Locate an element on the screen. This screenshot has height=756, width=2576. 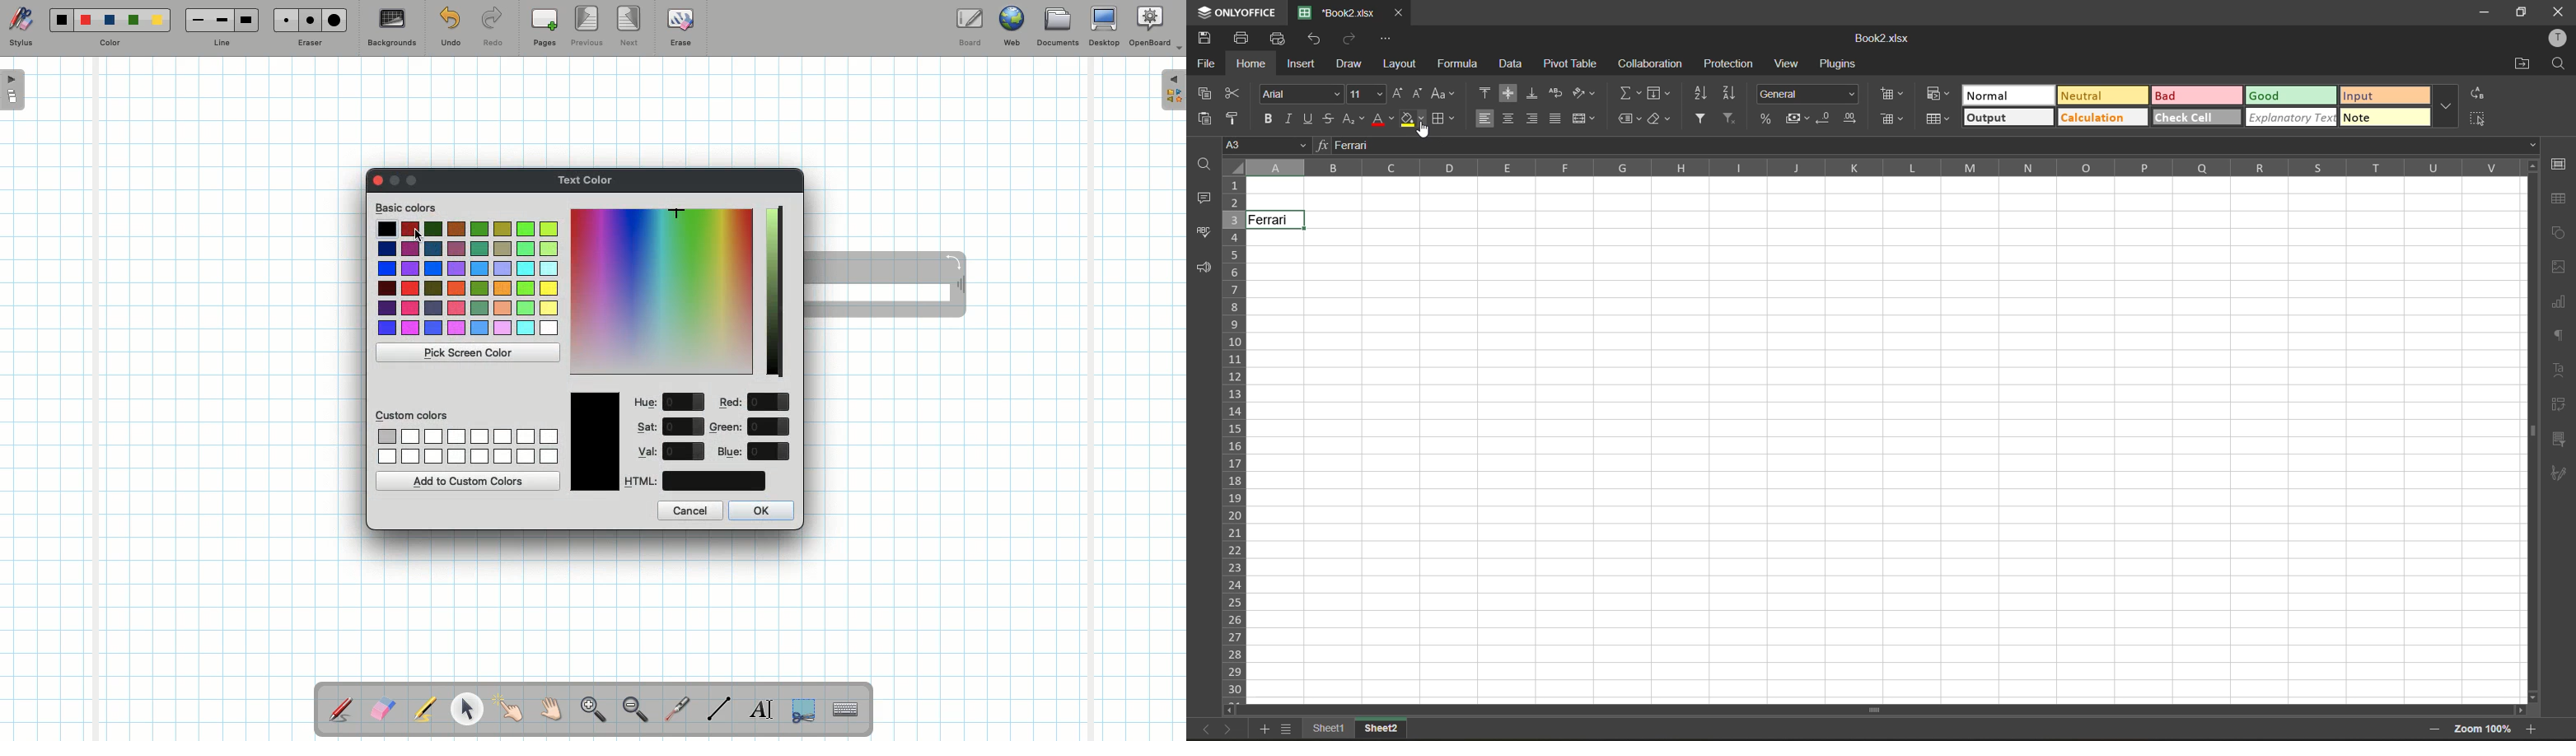
cell address is located at coordinates (1267, 143).